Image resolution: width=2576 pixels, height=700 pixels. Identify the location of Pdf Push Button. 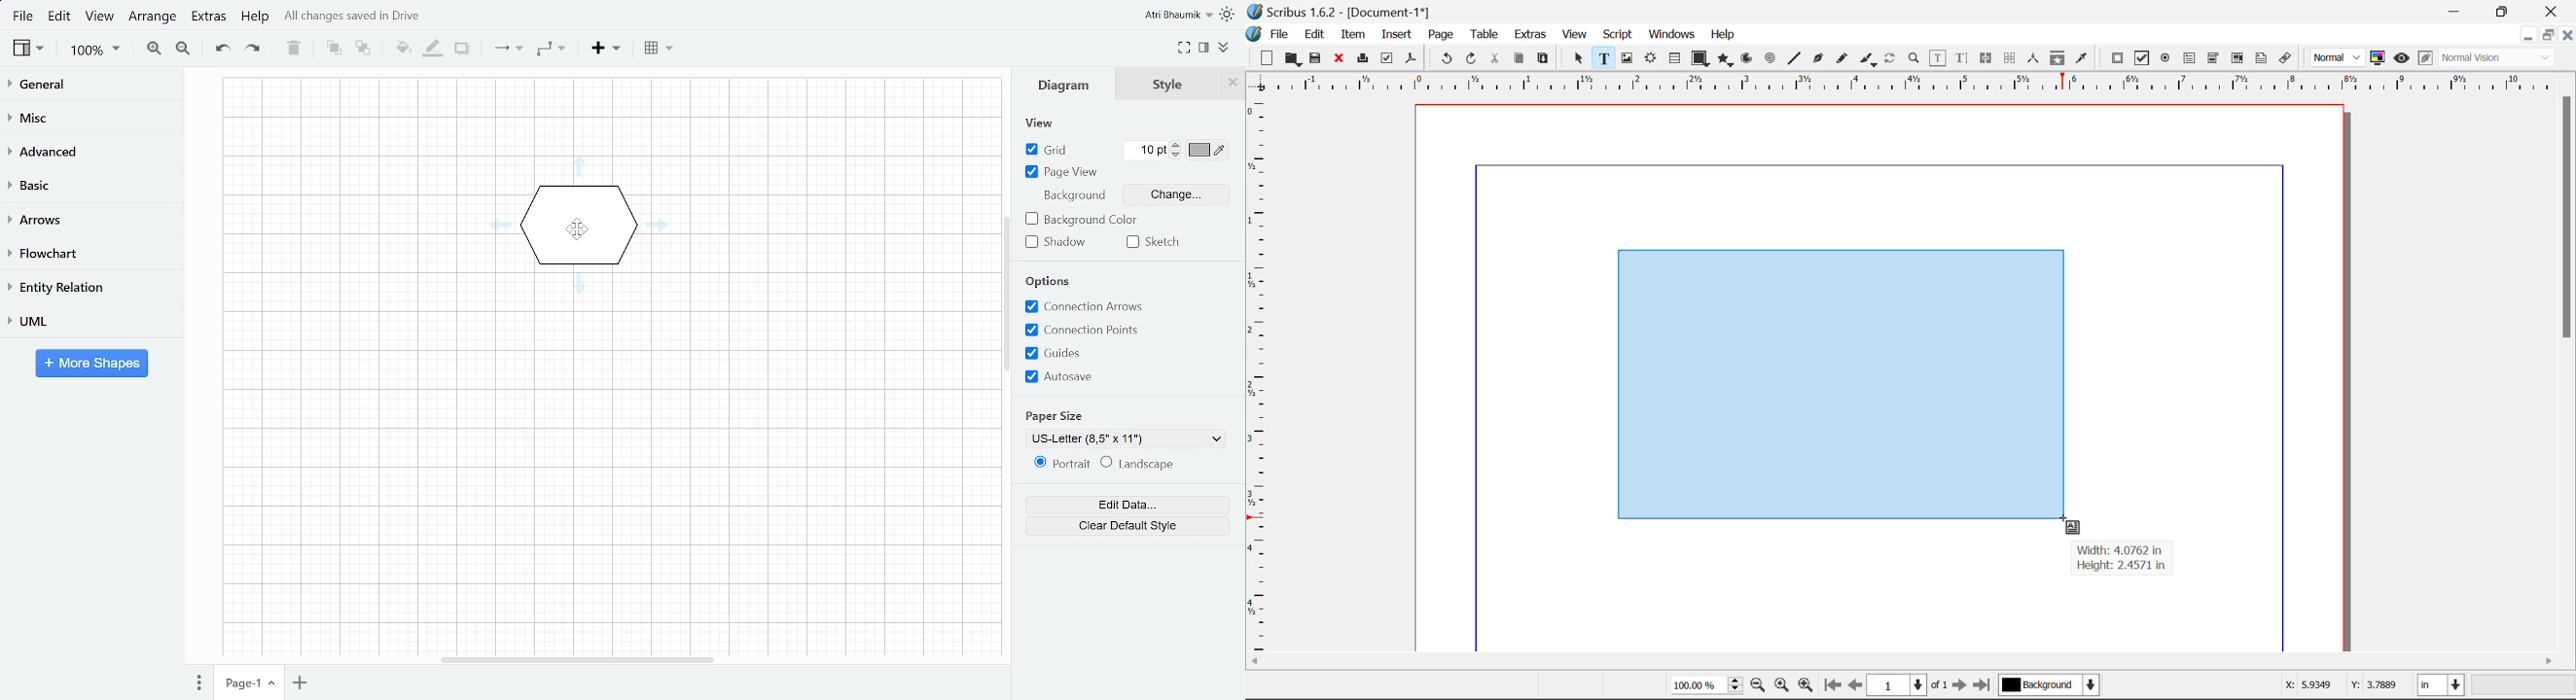
(2118, 58).